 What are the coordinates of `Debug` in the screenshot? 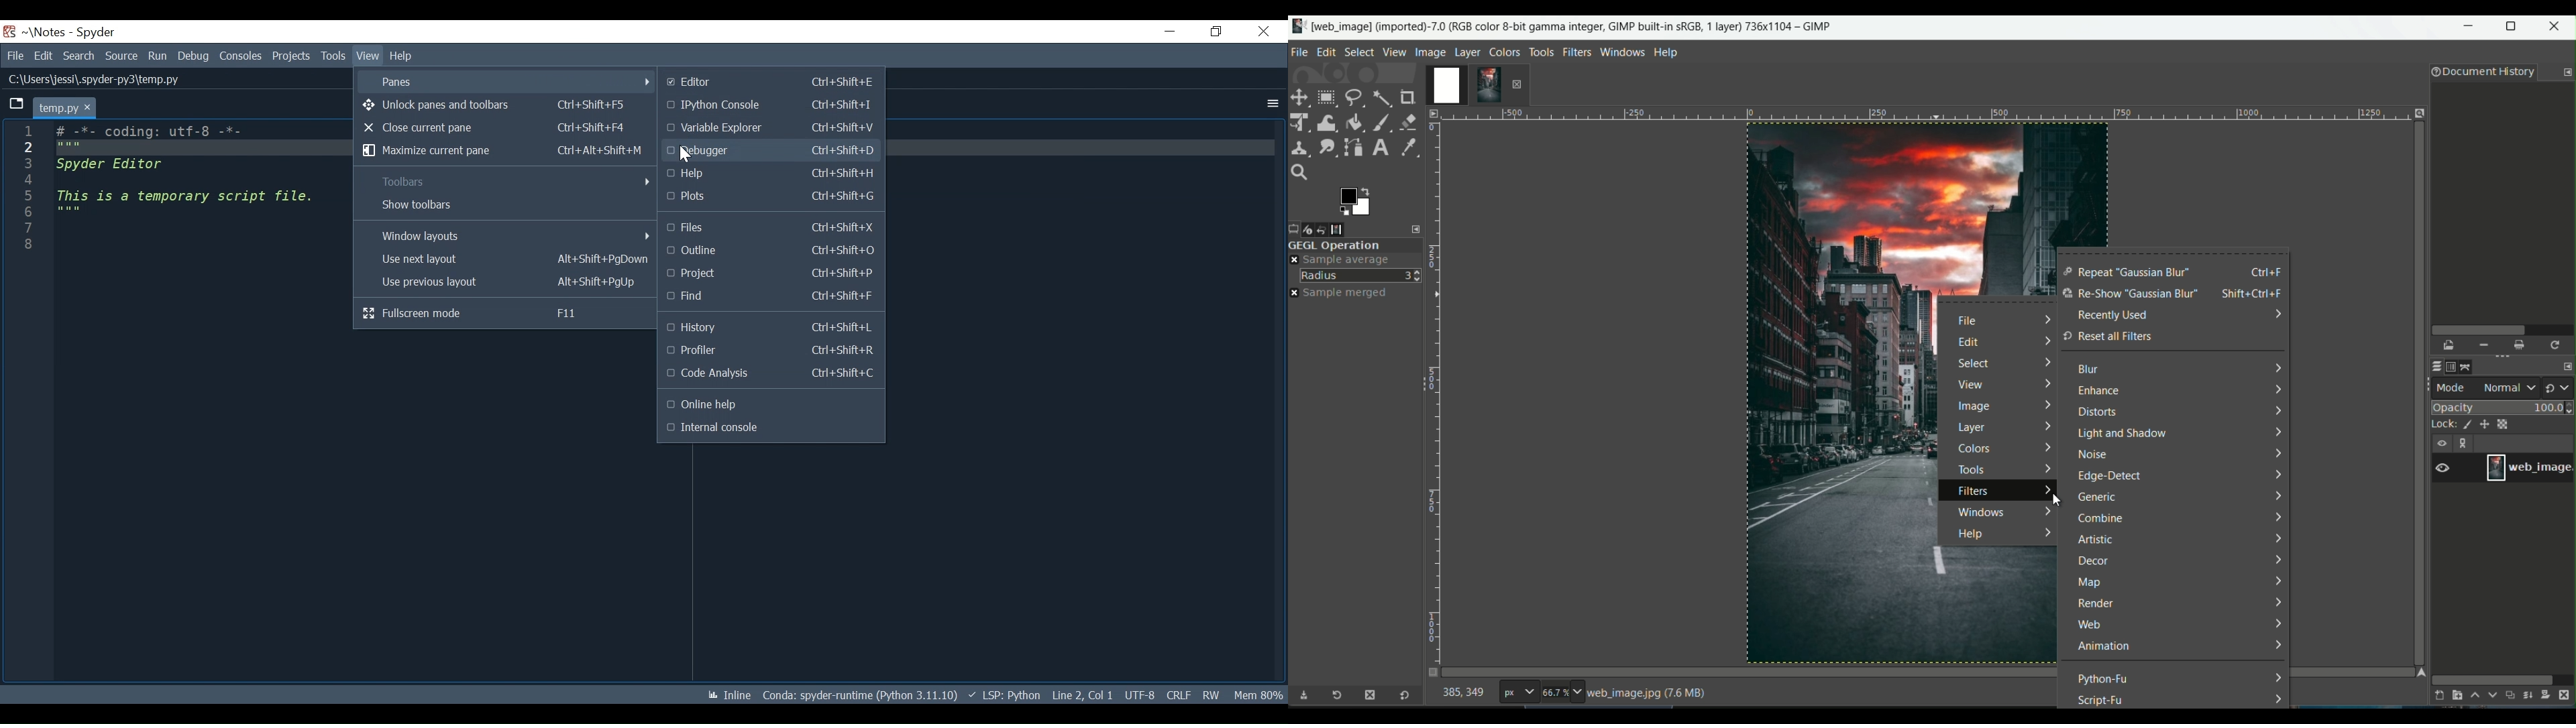 It's located at (193, 56).